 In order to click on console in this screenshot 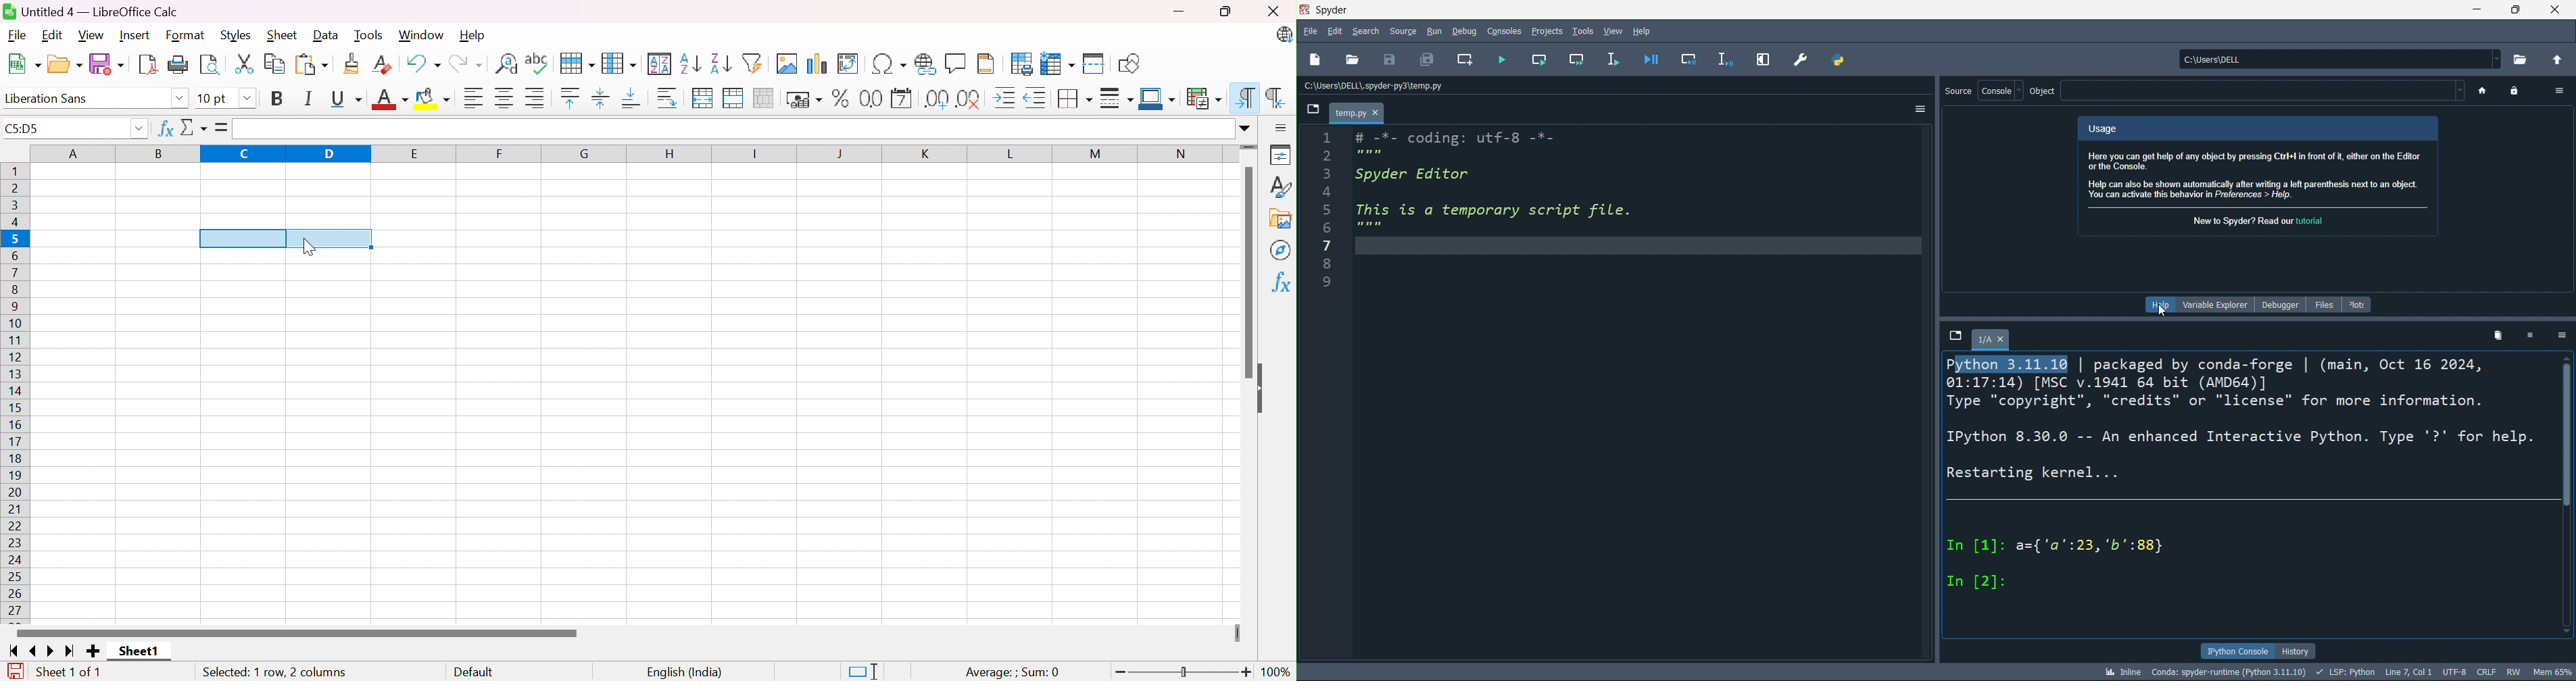, I will do `click(1500, 31)`.